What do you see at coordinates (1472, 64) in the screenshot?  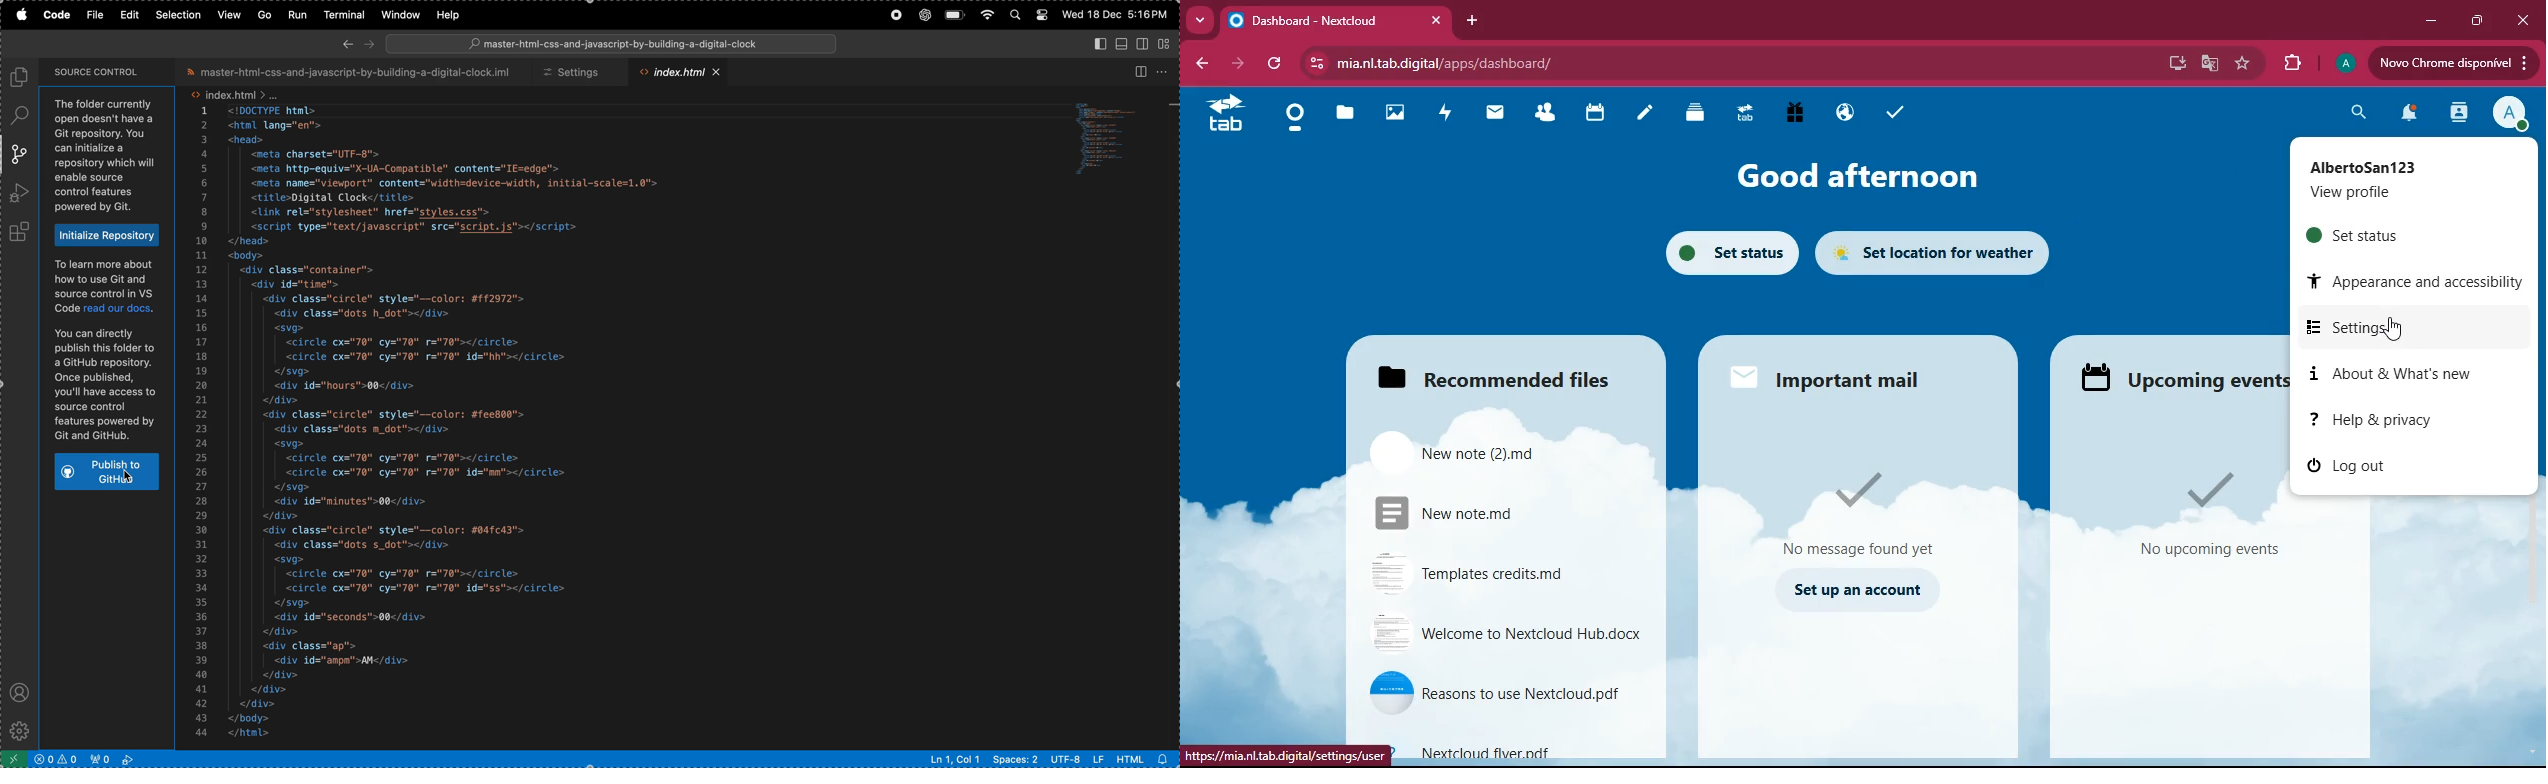 I see `url` at bounding box center [1472, 64].